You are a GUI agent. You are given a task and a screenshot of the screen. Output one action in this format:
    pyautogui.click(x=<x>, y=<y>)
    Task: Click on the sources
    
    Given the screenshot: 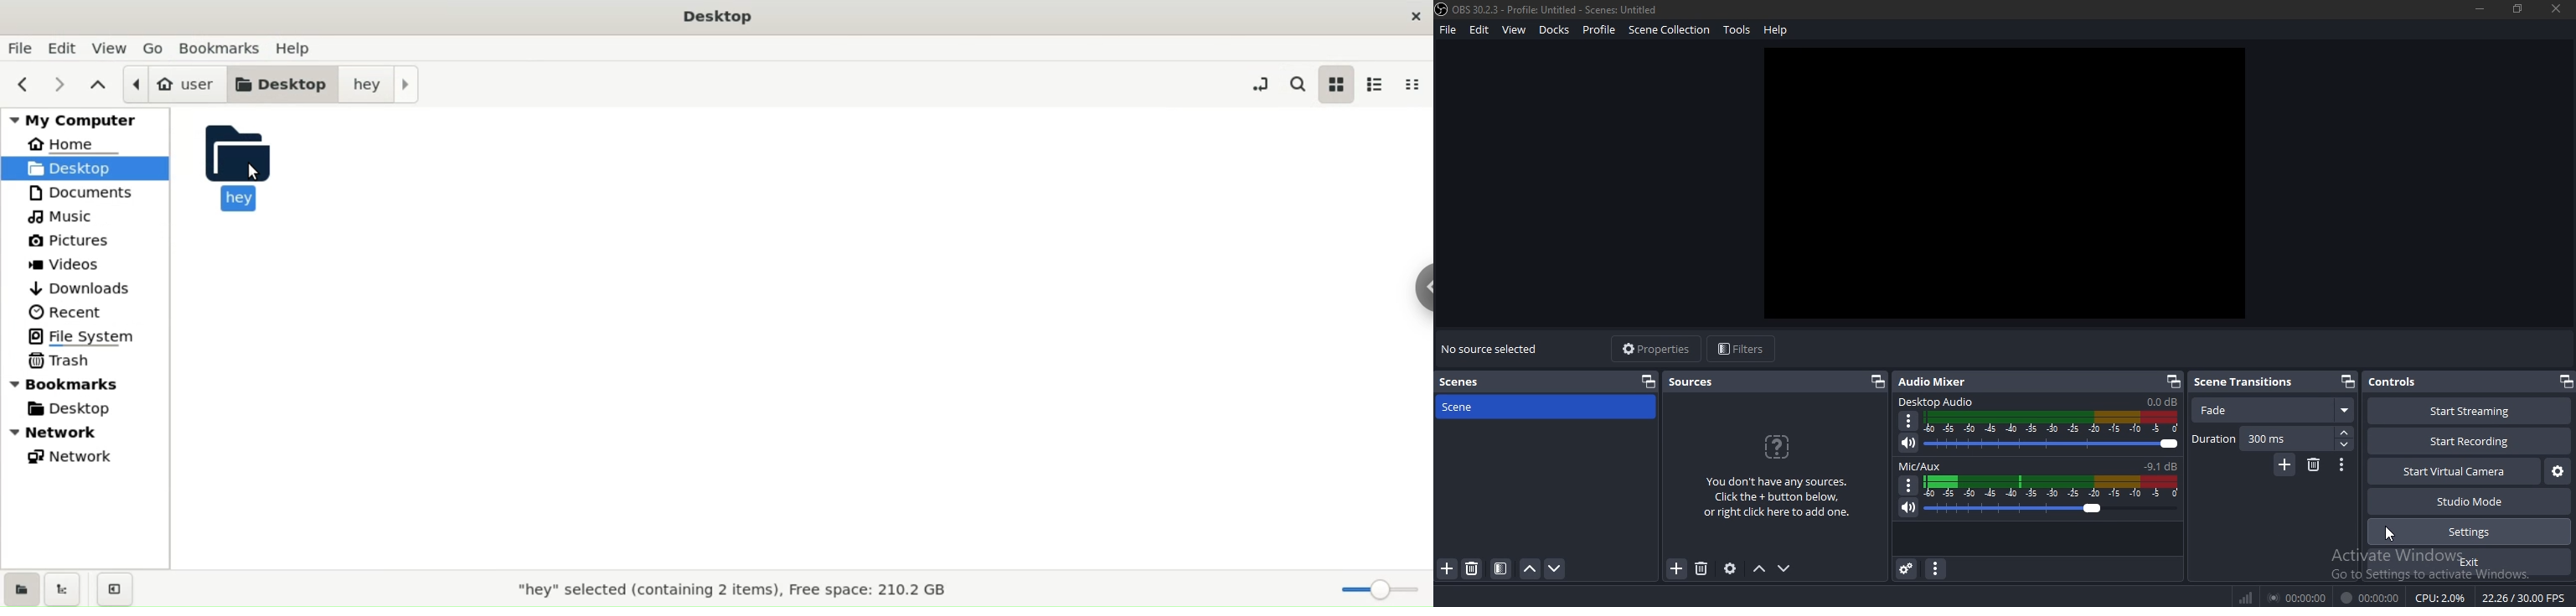 What is the action you would take?
    pyautogui.click(x=1696, y=381)
    